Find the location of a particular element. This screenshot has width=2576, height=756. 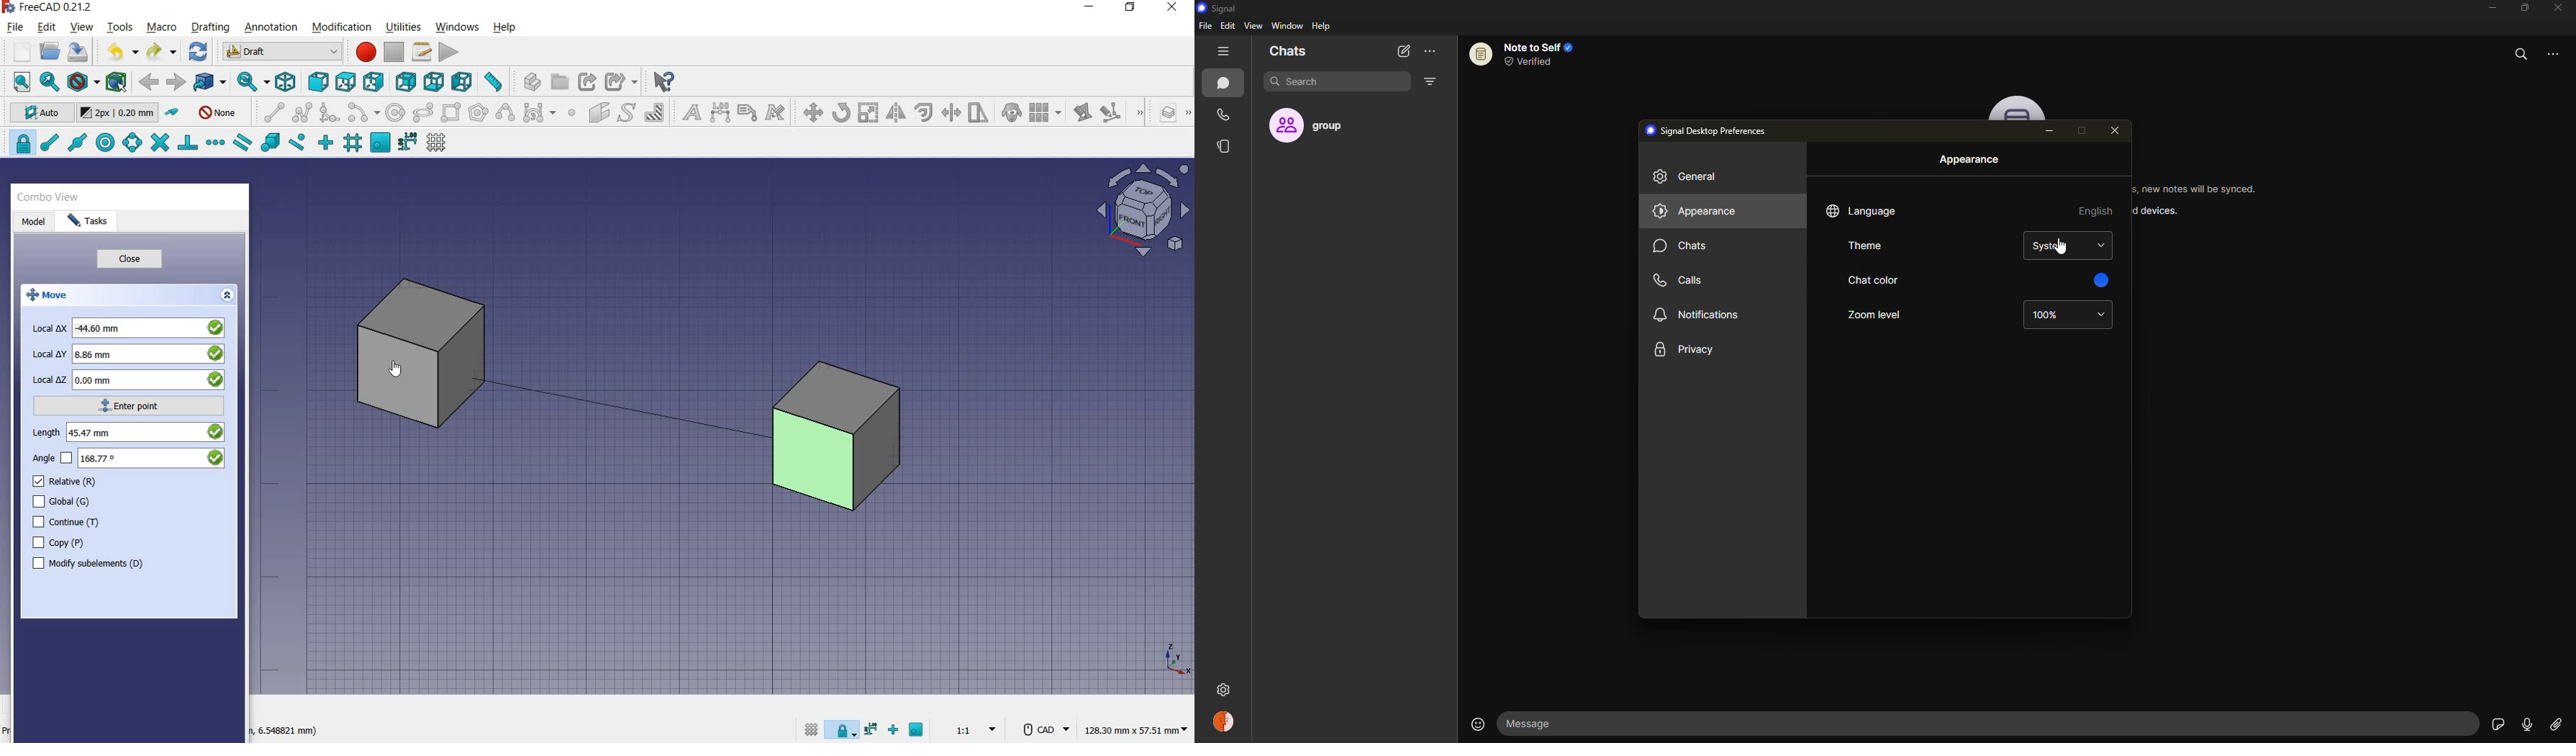

draft utility tools is located at coordinates (1189, 114).